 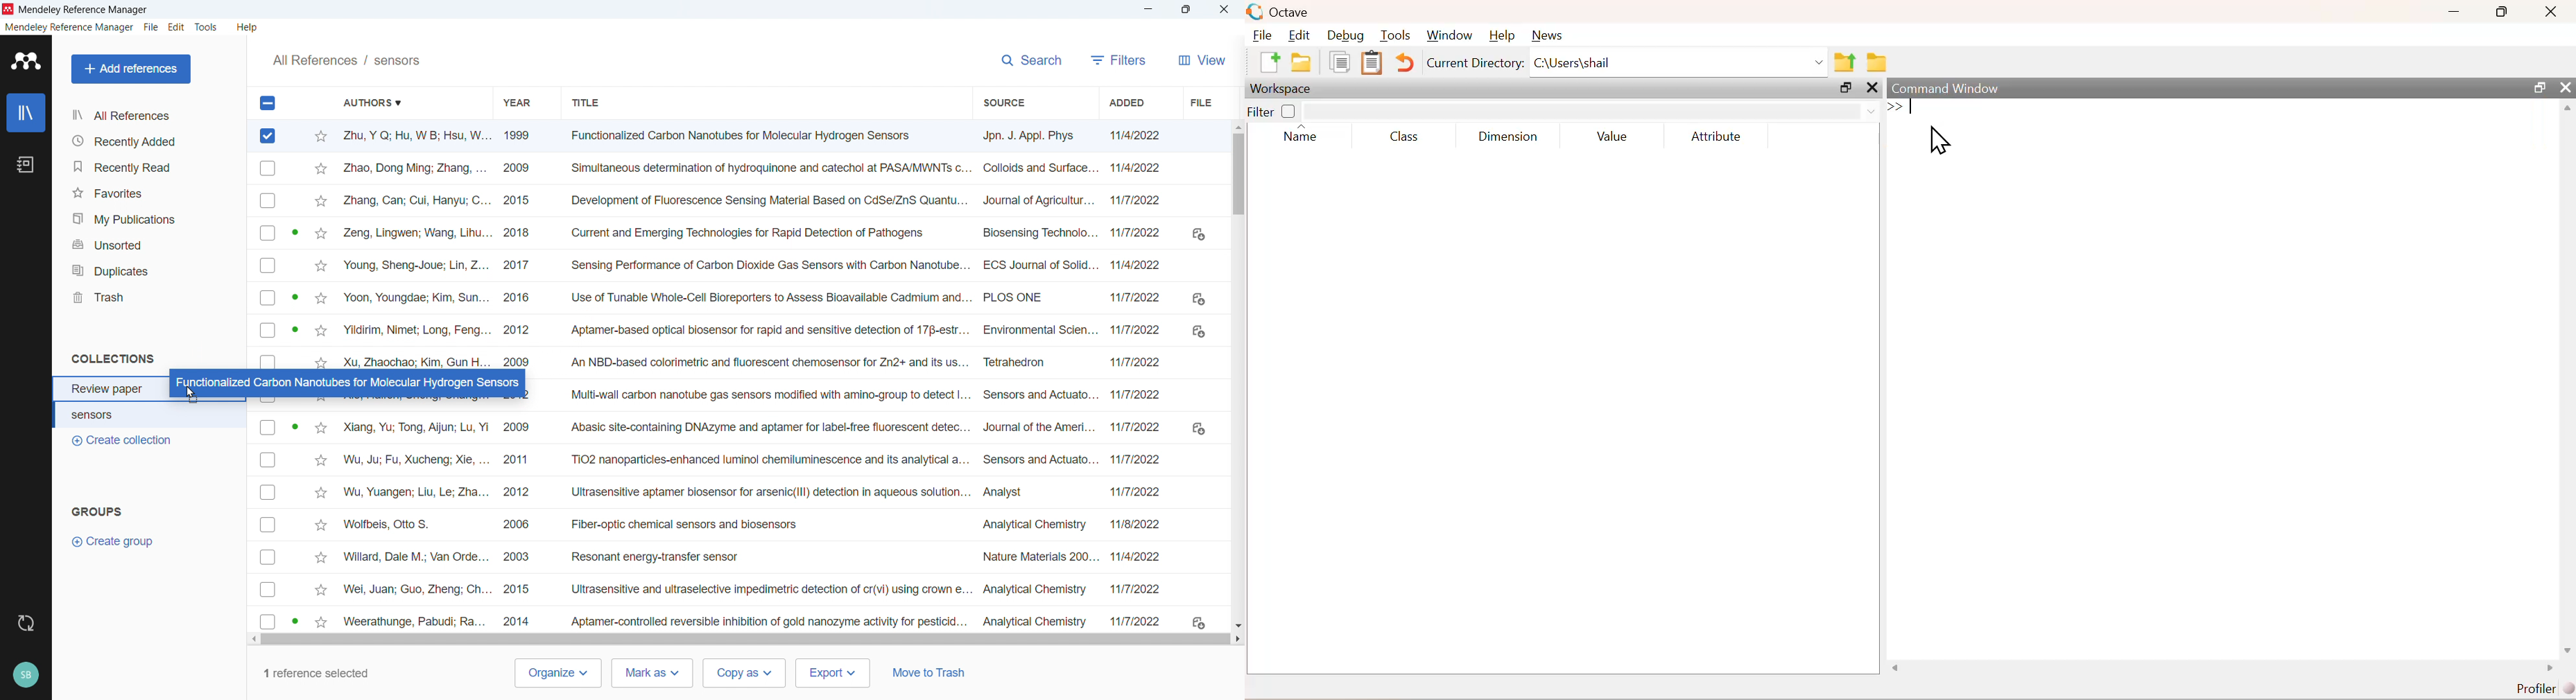 I want to click on Pdf available to download , so click(x=1198, y=426).